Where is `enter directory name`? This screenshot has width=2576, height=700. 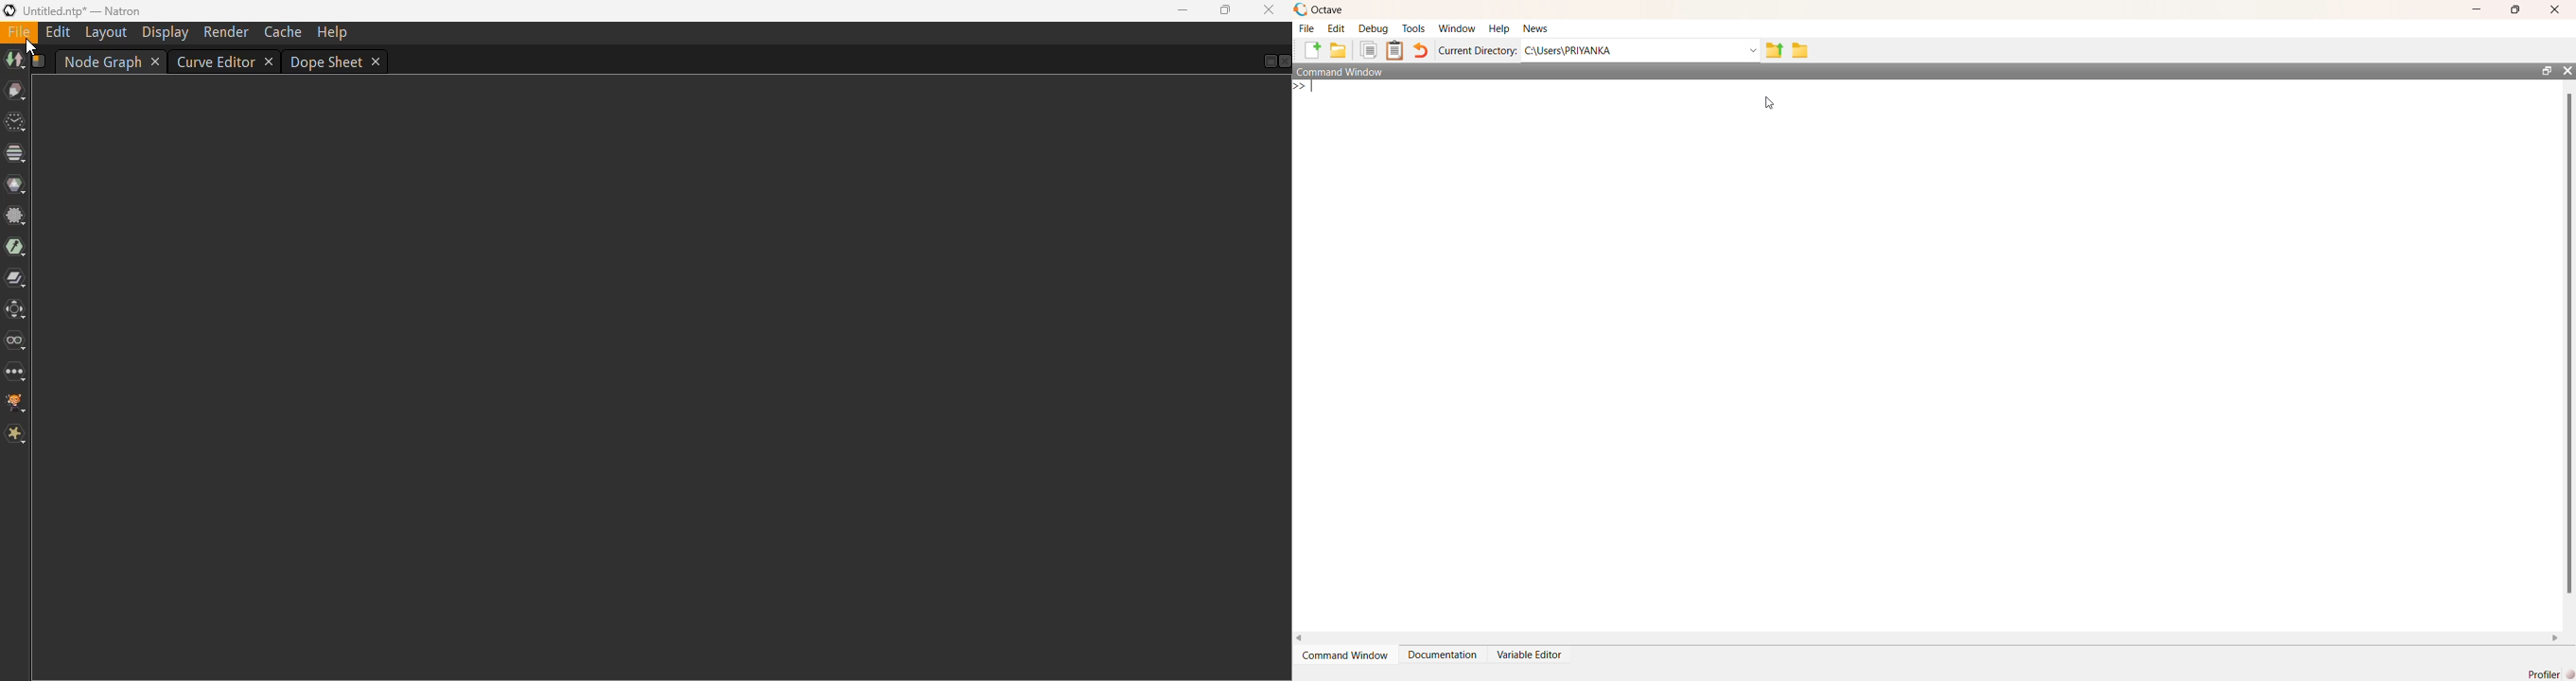
enter directory name is located at coordinates (1641, 51).